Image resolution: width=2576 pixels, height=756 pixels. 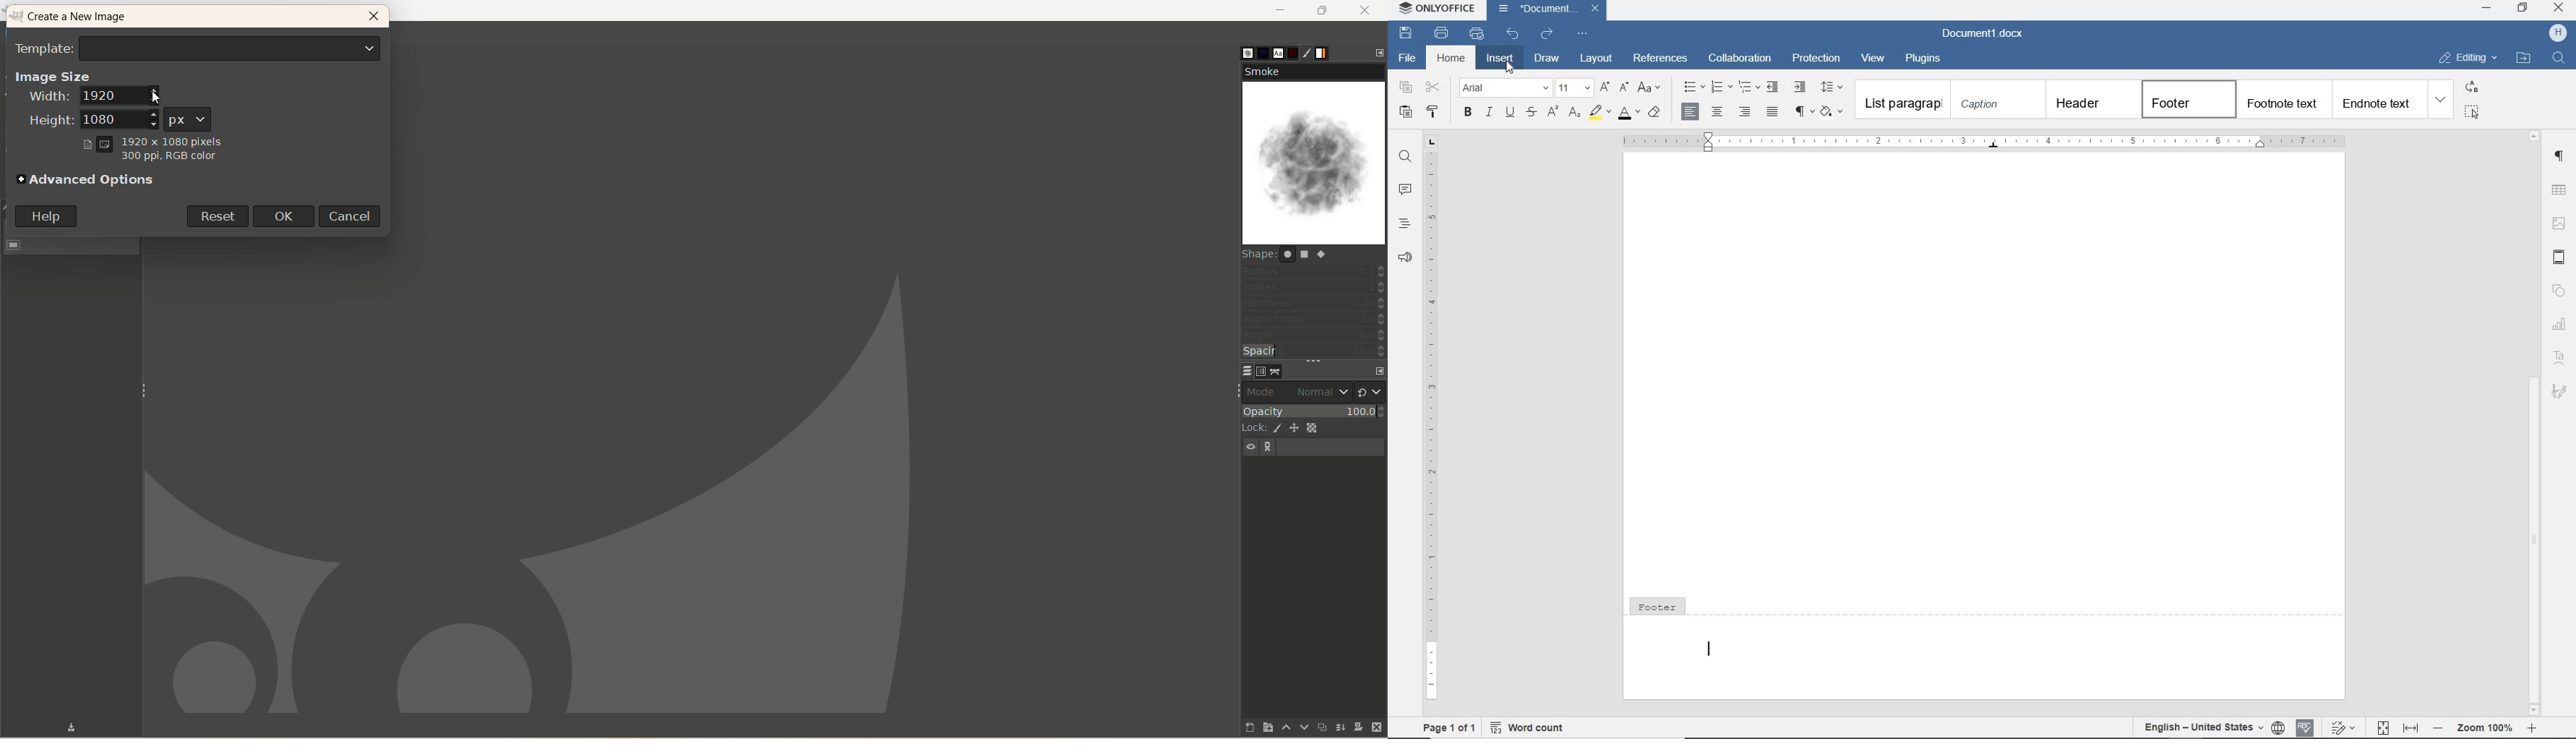 I want to click on ALIGN CENTER, so click(x=1717, y=113).